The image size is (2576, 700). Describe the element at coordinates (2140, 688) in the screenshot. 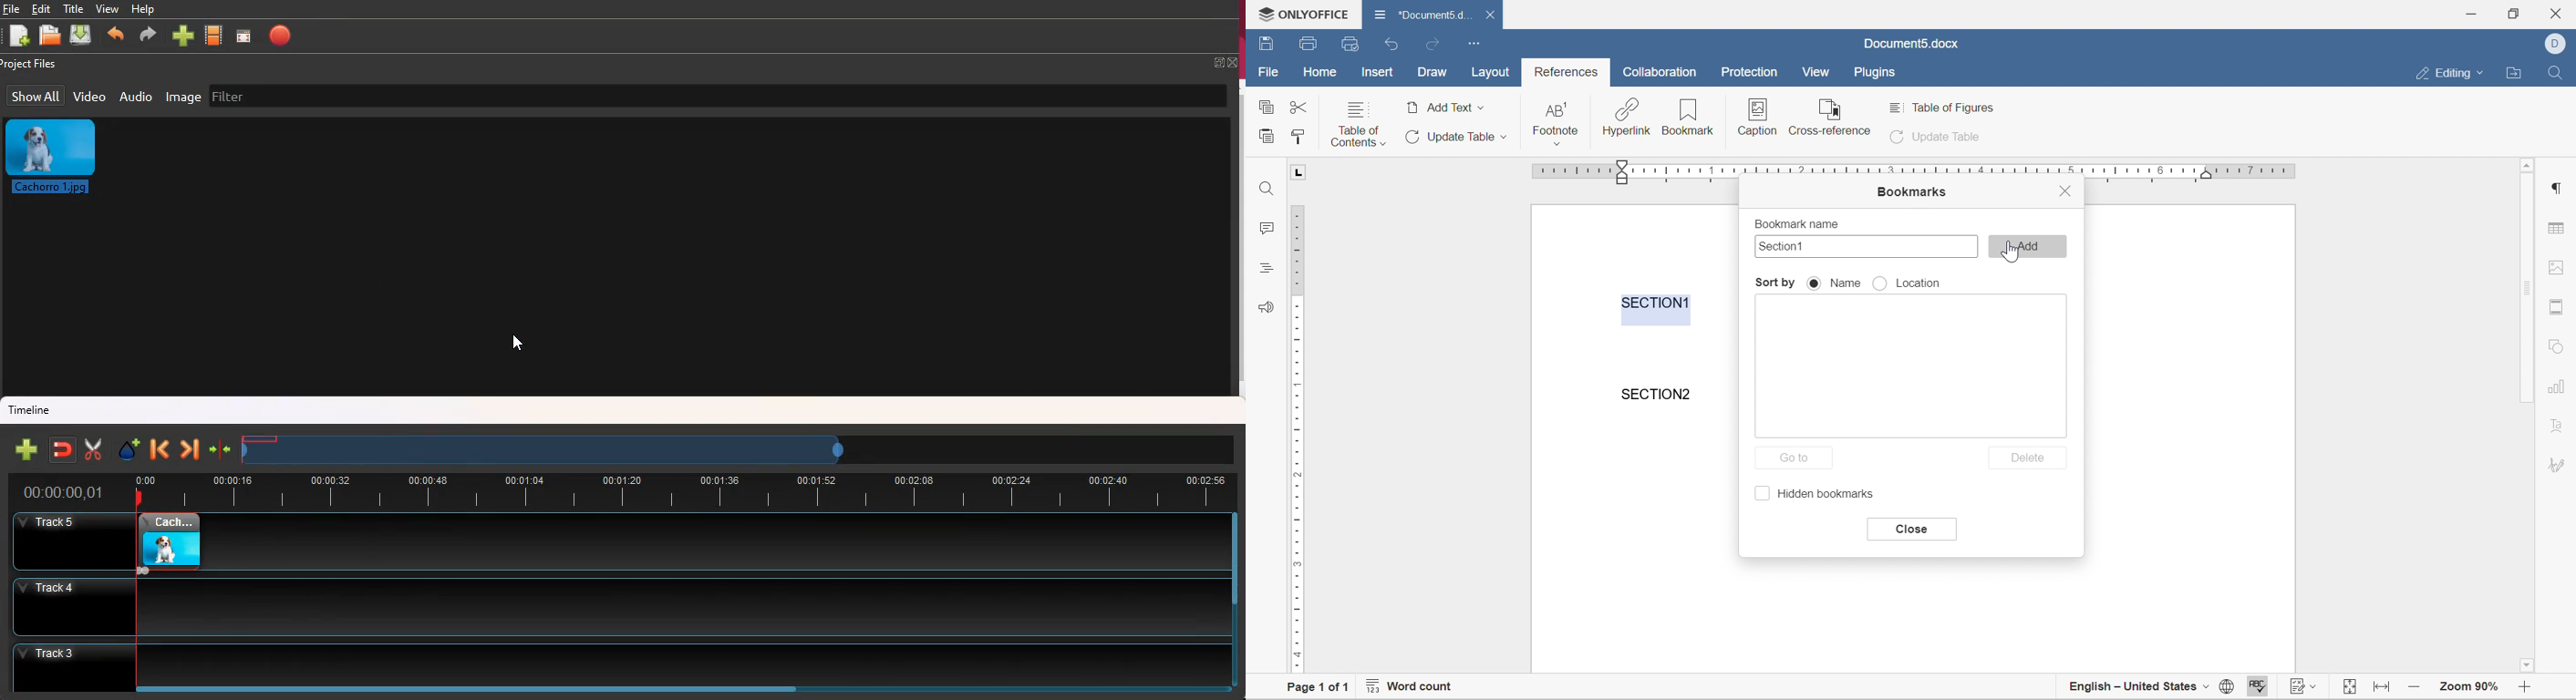

I see `english - united states` at that location.